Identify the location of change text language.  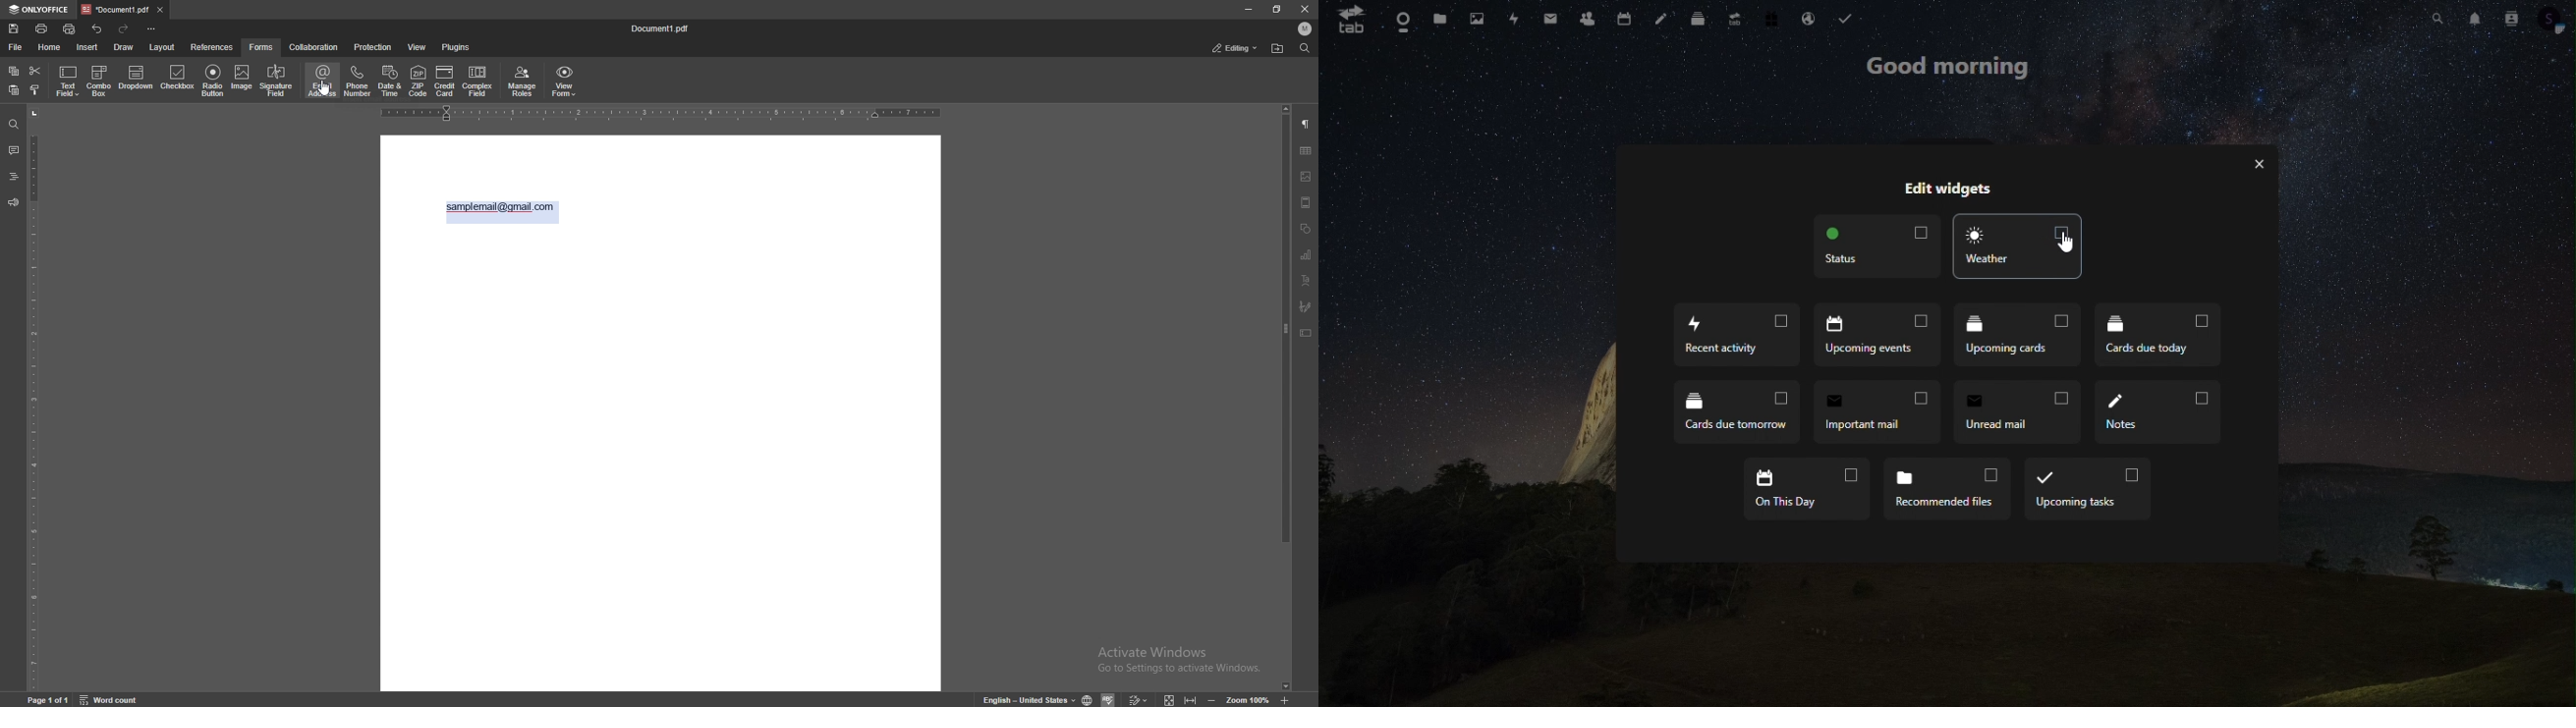
(1026, 699).